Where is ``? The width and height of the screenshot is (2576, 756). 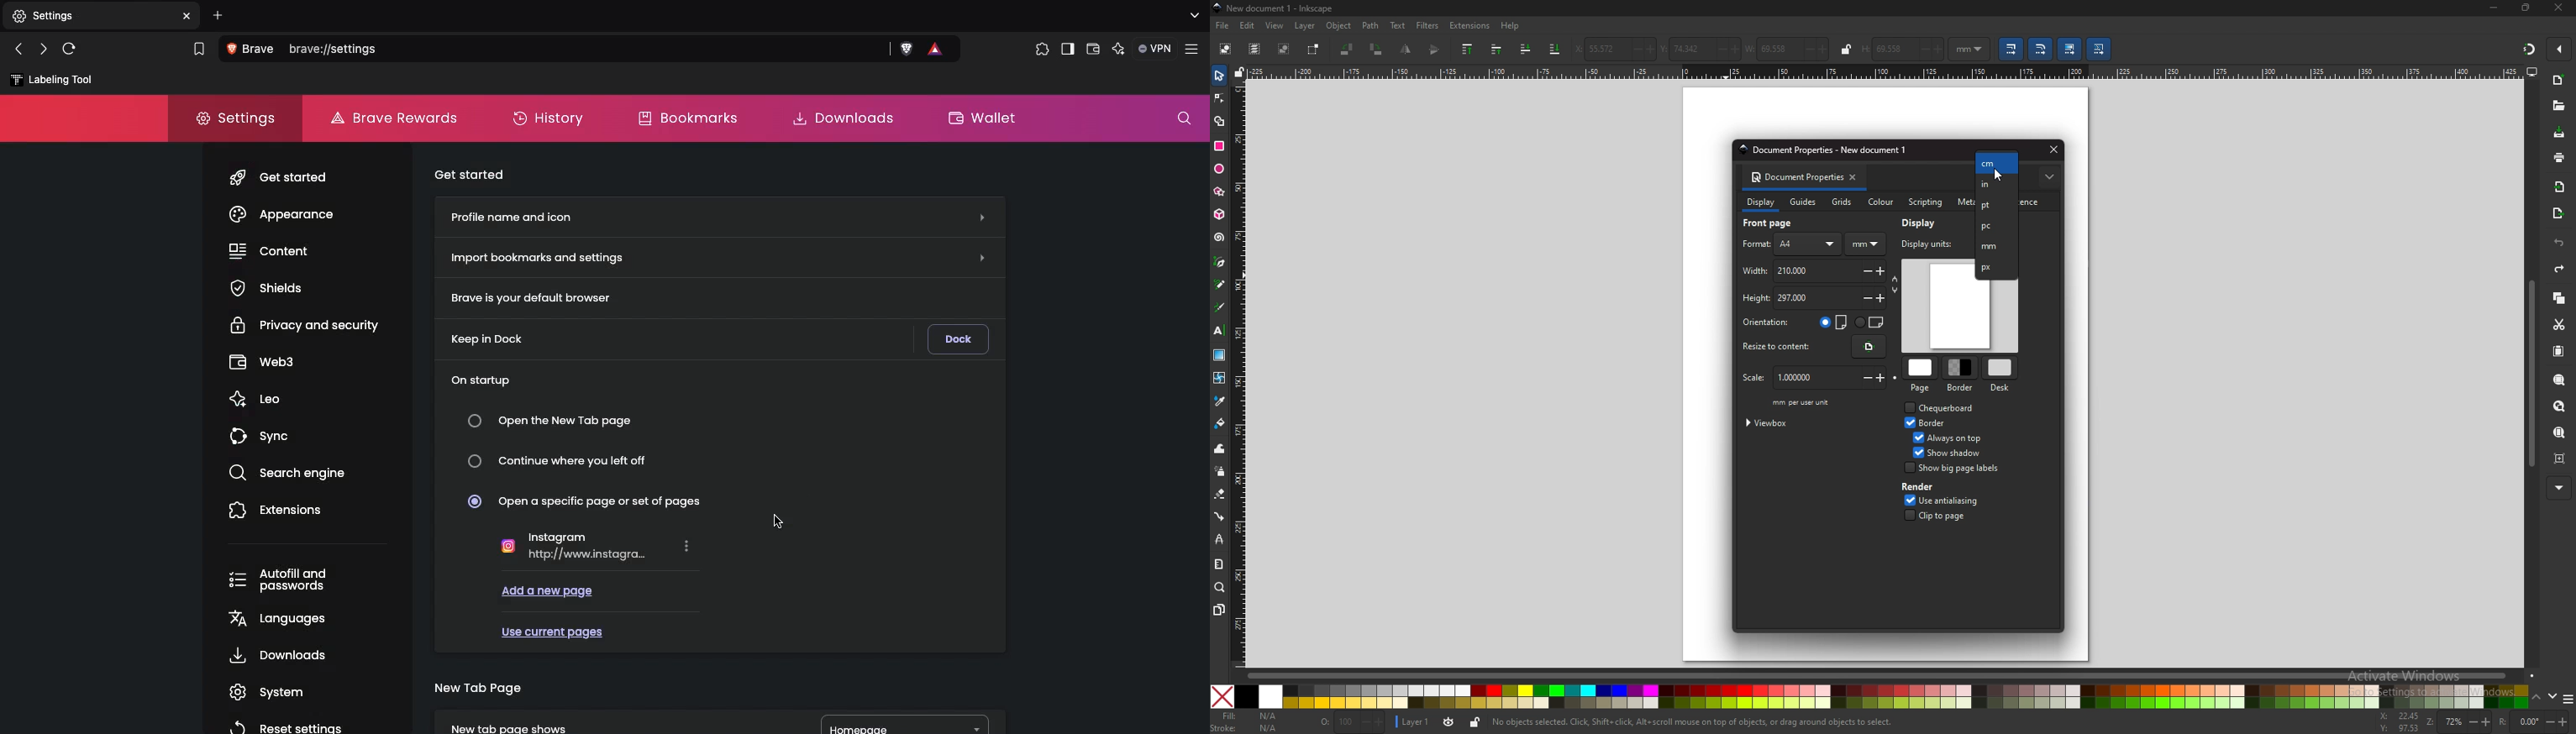
 is located at coordinates (189, 16).